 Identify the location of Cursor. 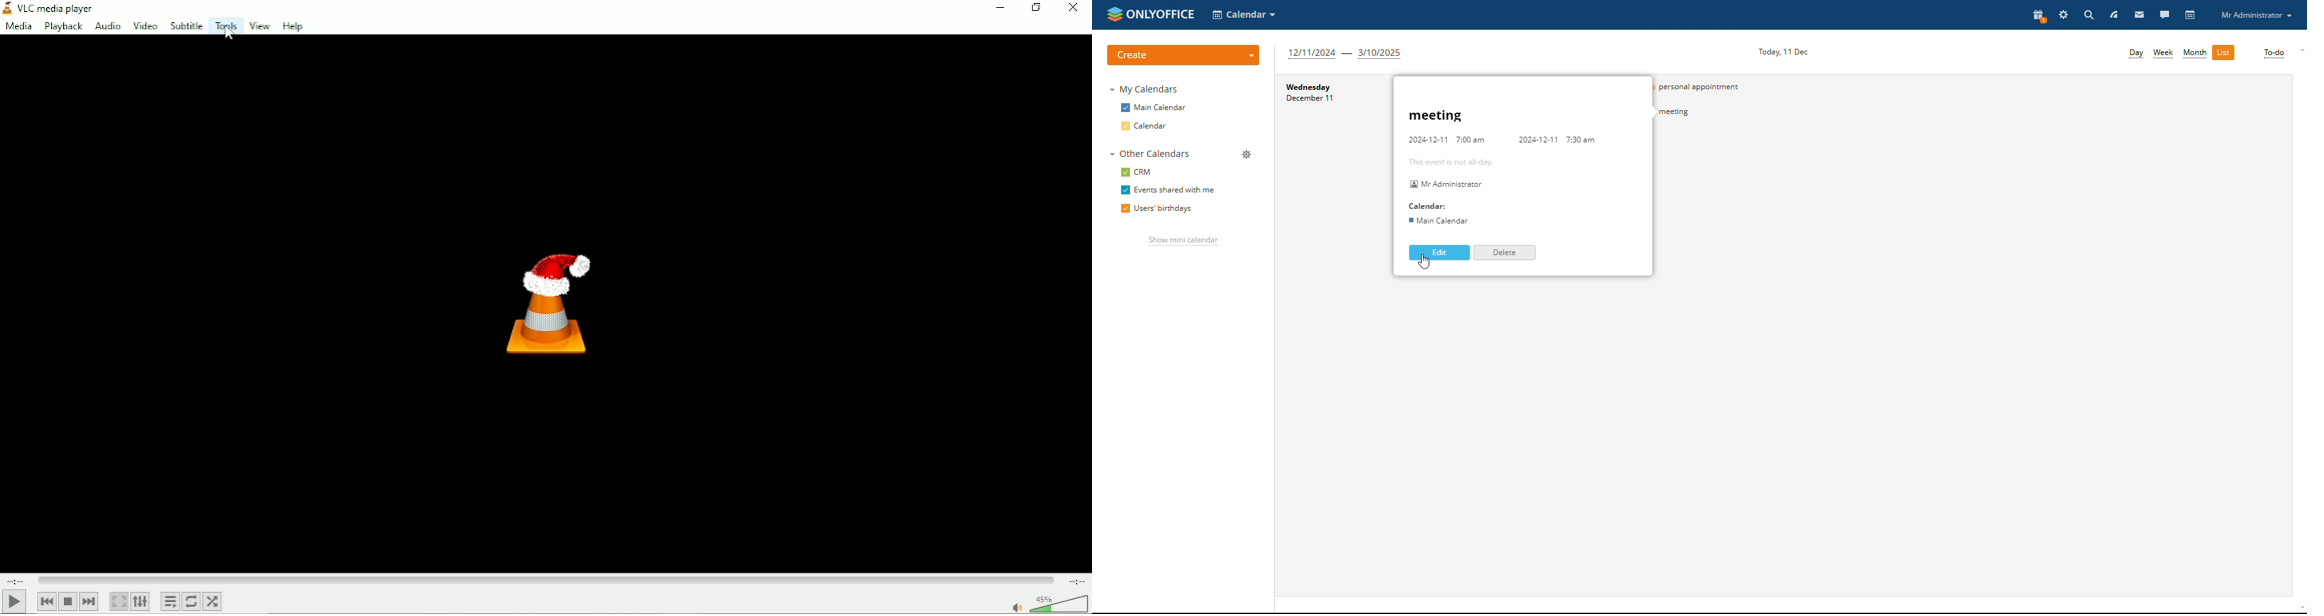
(230, 39).